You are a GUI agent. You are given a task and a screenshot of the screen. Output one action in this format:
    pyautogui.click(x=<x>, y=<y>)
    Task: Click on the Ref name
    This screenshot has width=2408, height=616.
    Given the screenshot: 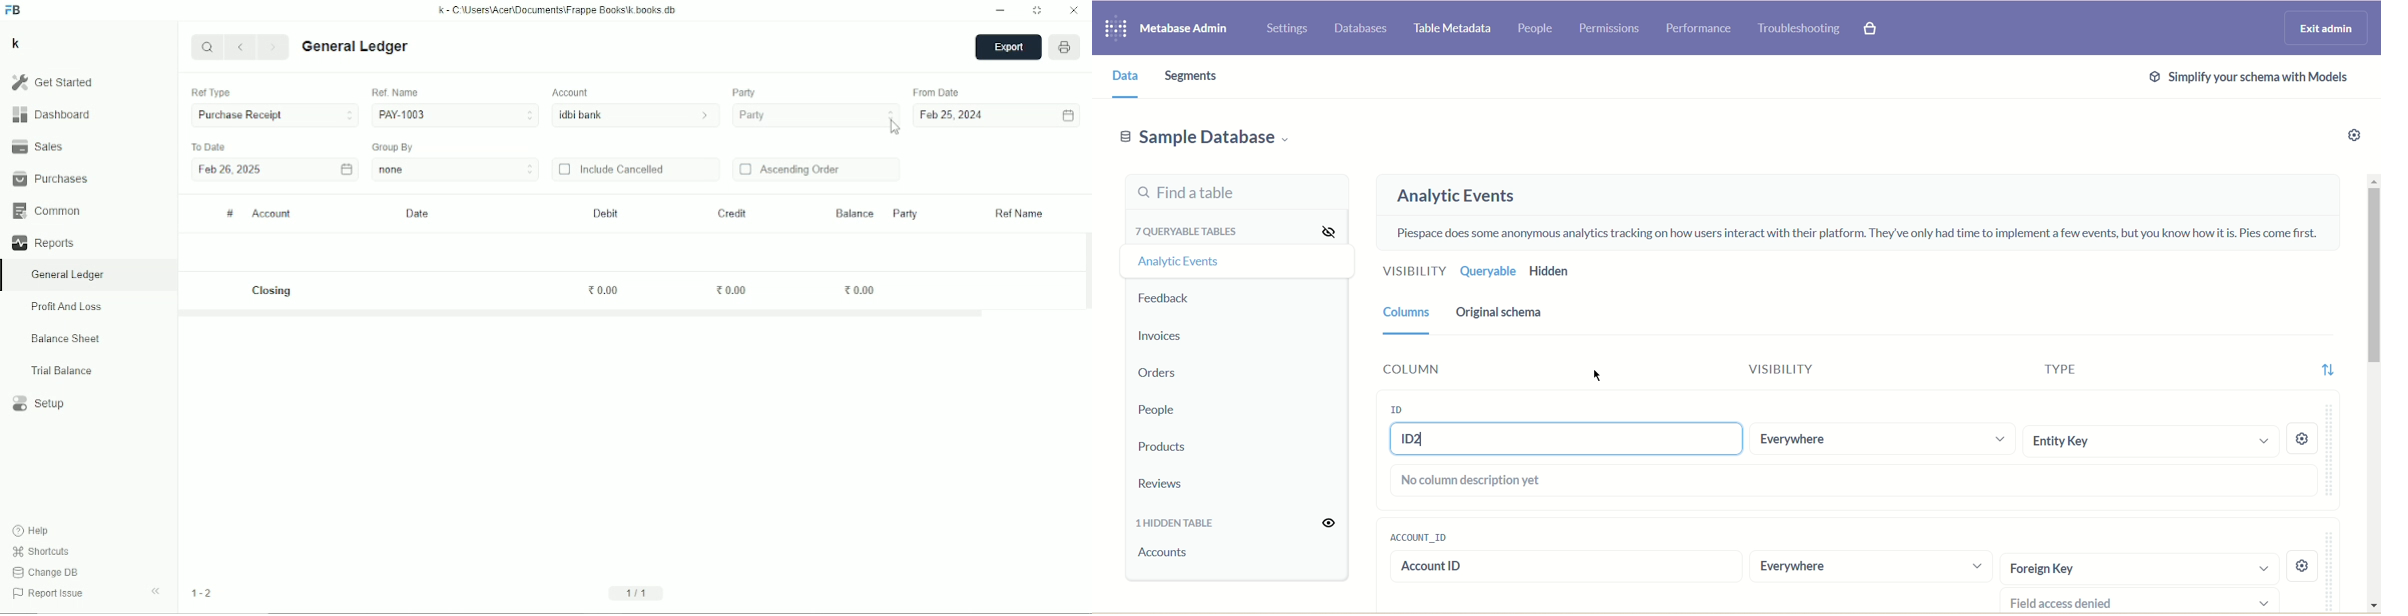 What is the action you would take?
    pyautogui.click(x=1020, y=214)
    